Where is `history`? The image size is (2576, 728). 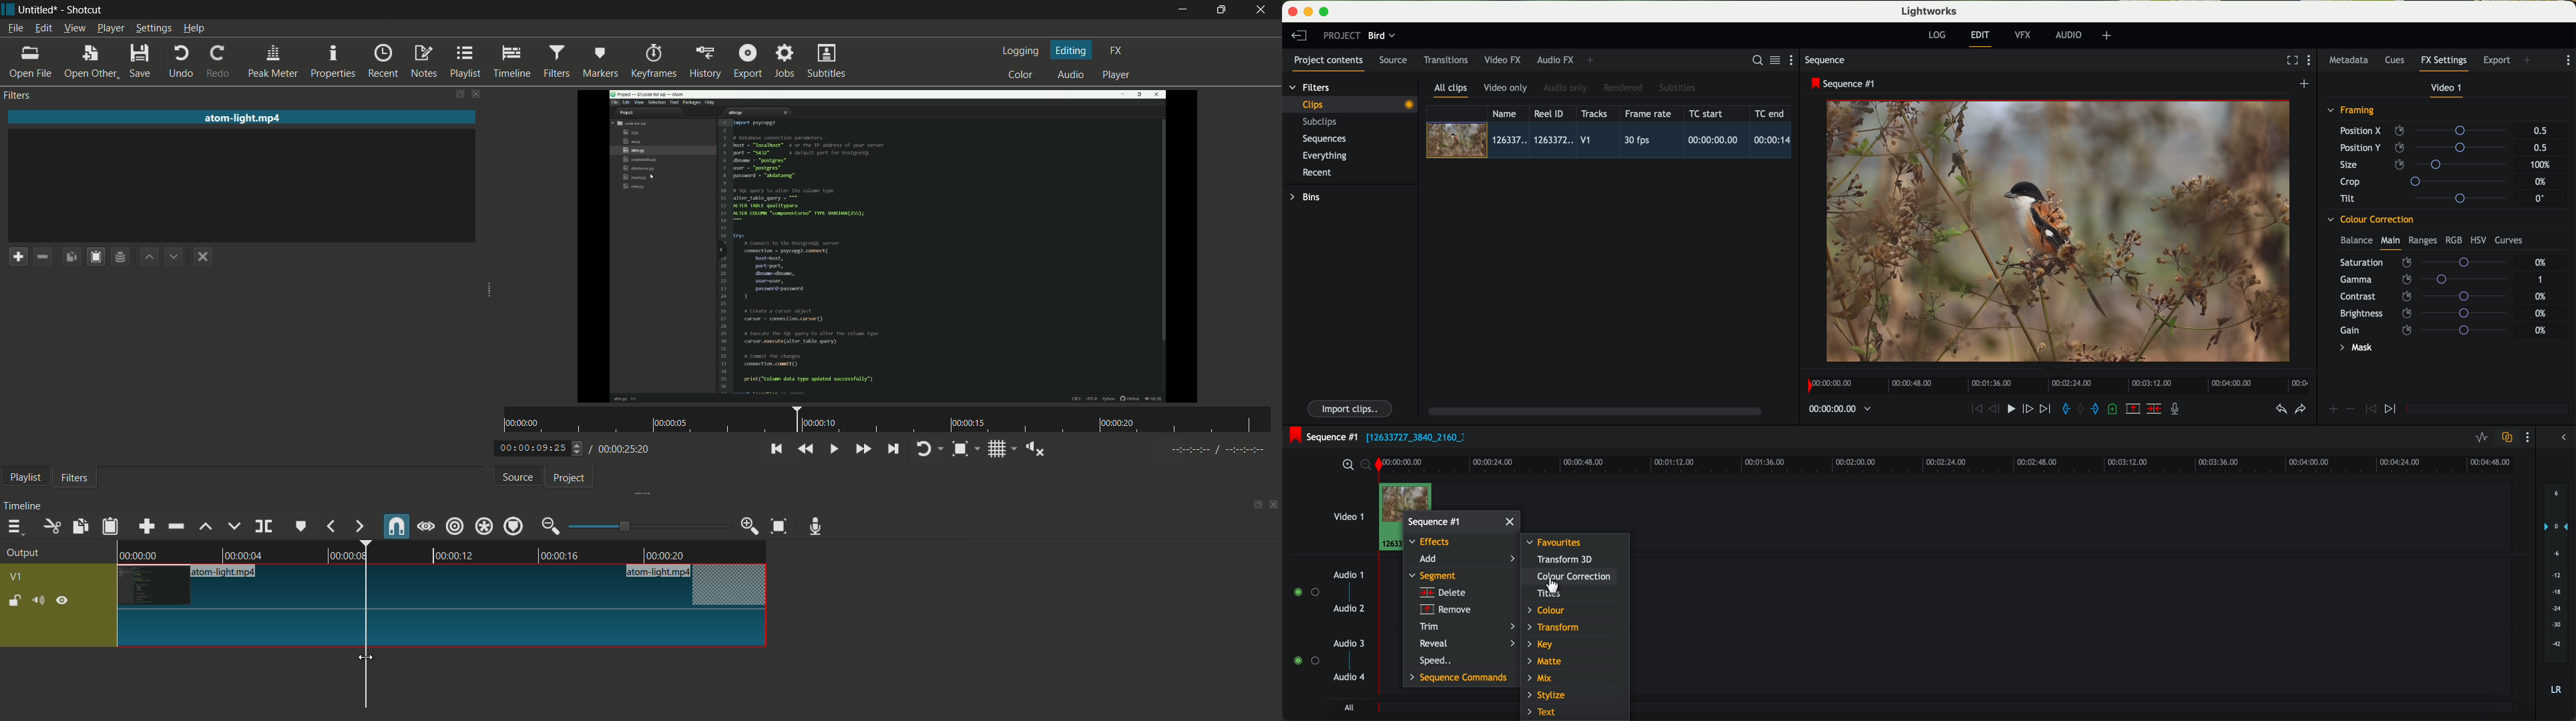 history is located at coordinates (703, 62).